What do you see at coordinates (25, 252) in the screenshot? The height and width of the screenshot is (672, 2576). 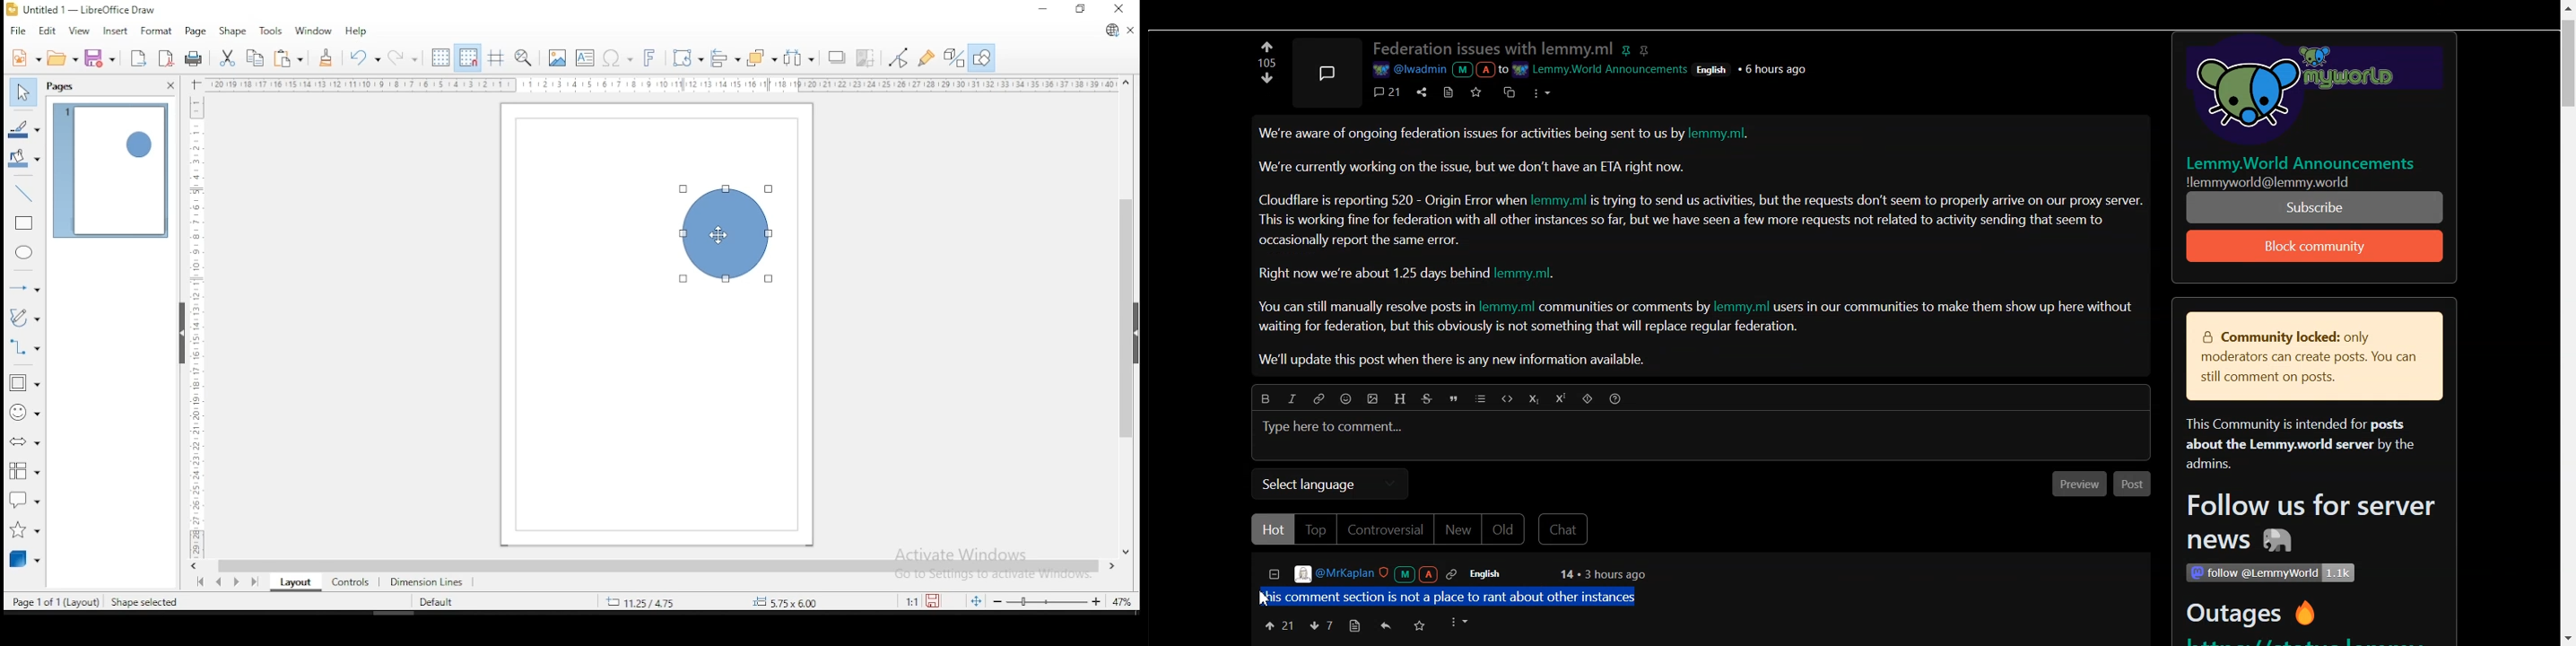 I see `ellipse` at bounding box center [25, 252].